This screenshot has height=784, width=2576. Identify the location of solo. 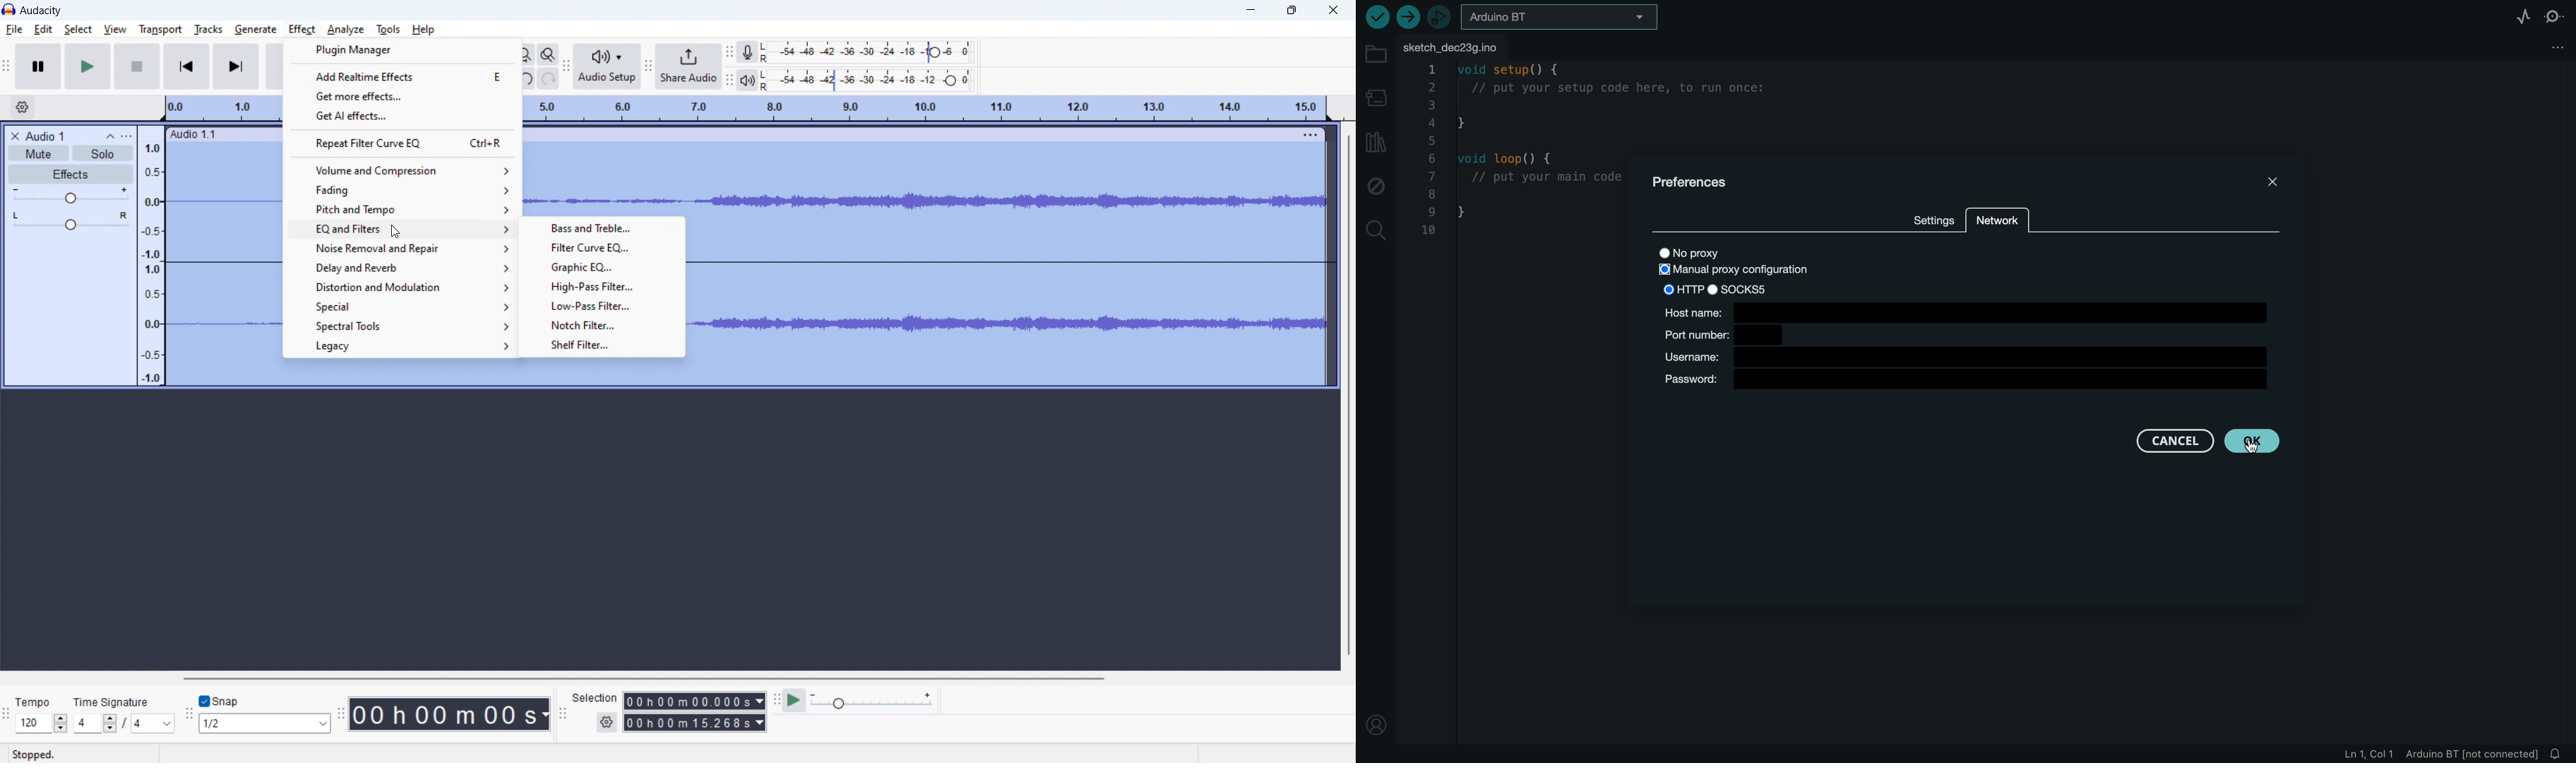
(102, 153).